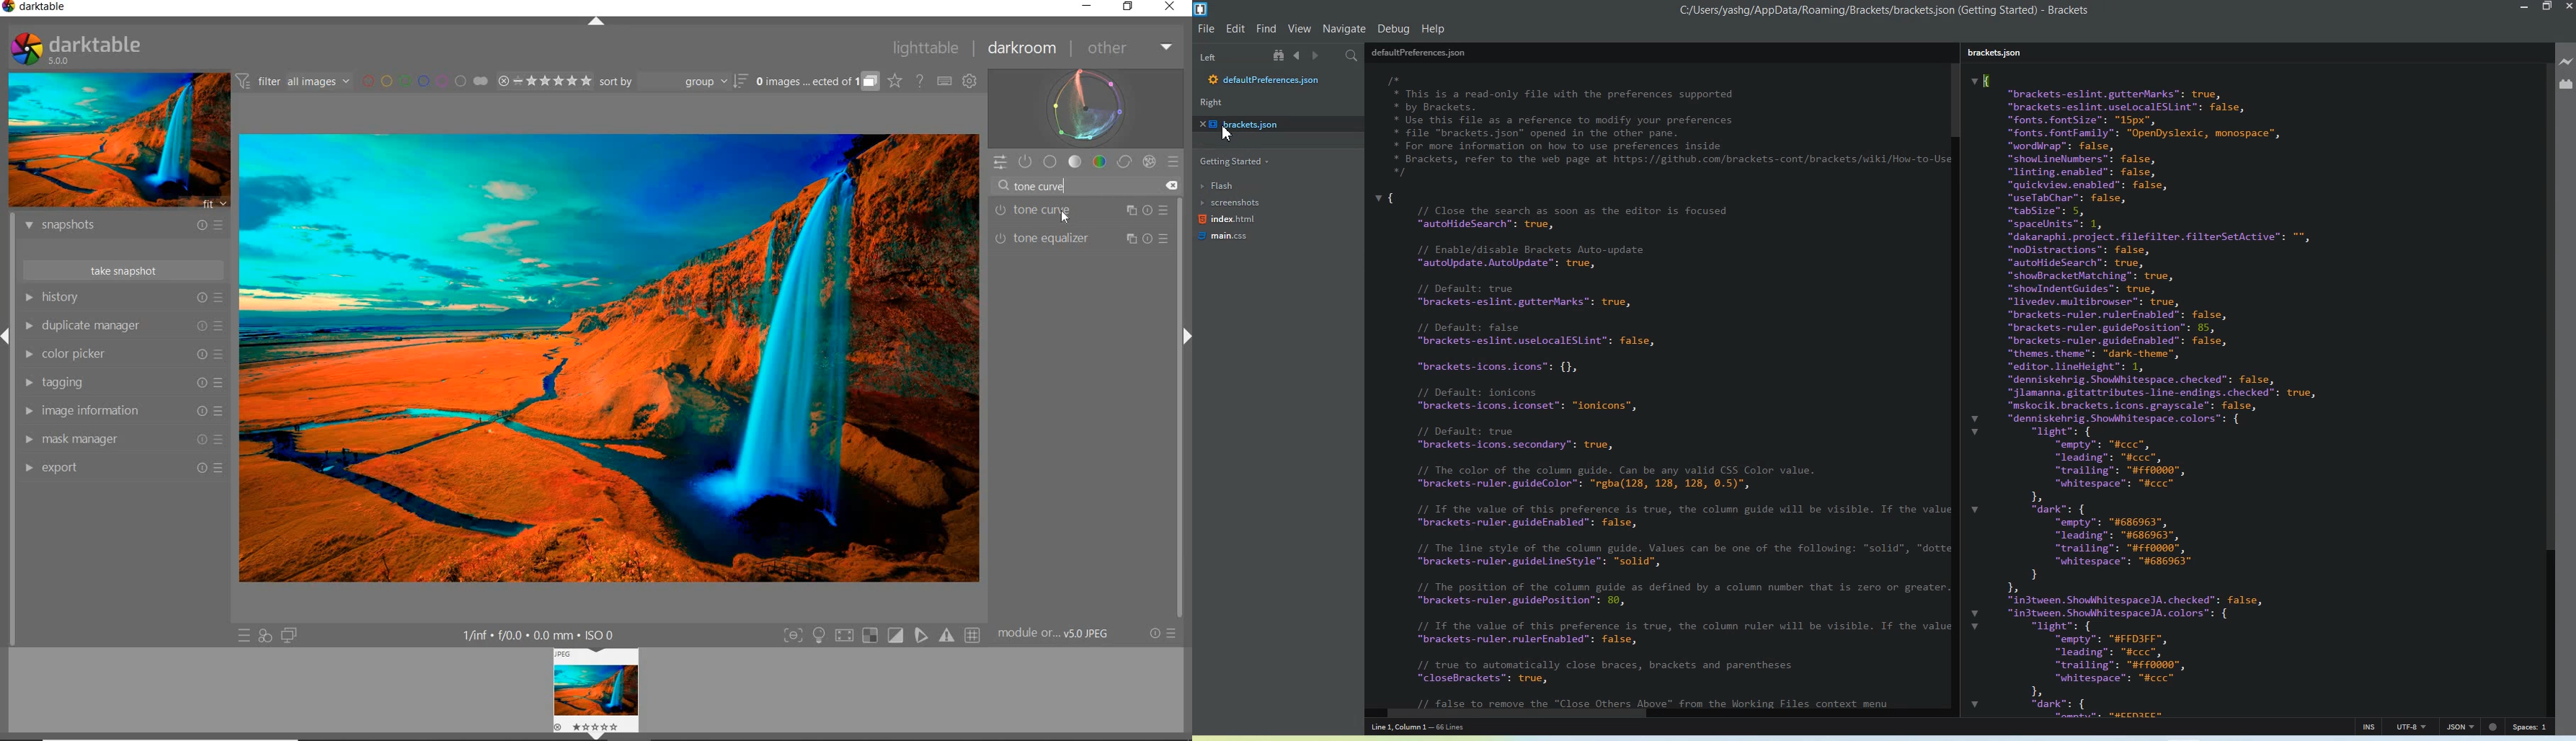 This screenshot has width=2576, height=756. I want to click on Vertical Scroll bar, so click(1957, 380).